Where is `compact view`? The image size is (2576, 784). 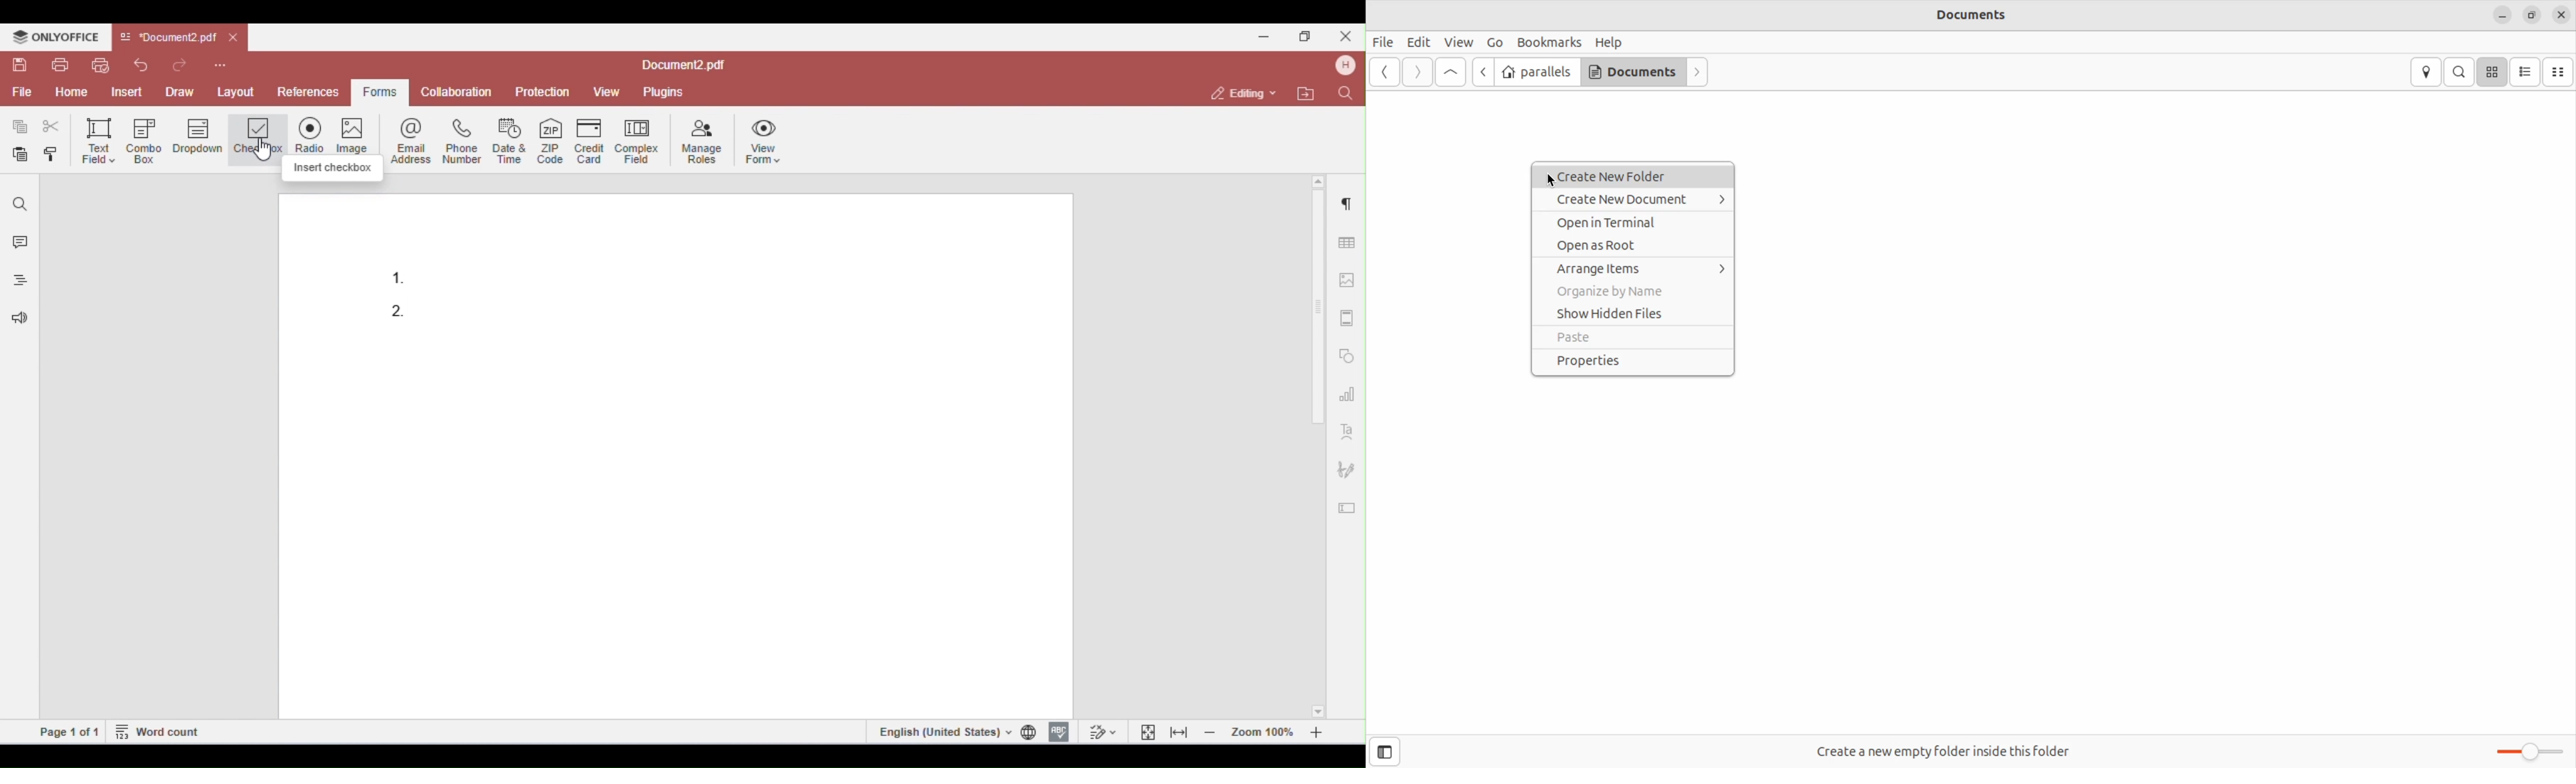 compact view is located at coordinates (2562, 71).